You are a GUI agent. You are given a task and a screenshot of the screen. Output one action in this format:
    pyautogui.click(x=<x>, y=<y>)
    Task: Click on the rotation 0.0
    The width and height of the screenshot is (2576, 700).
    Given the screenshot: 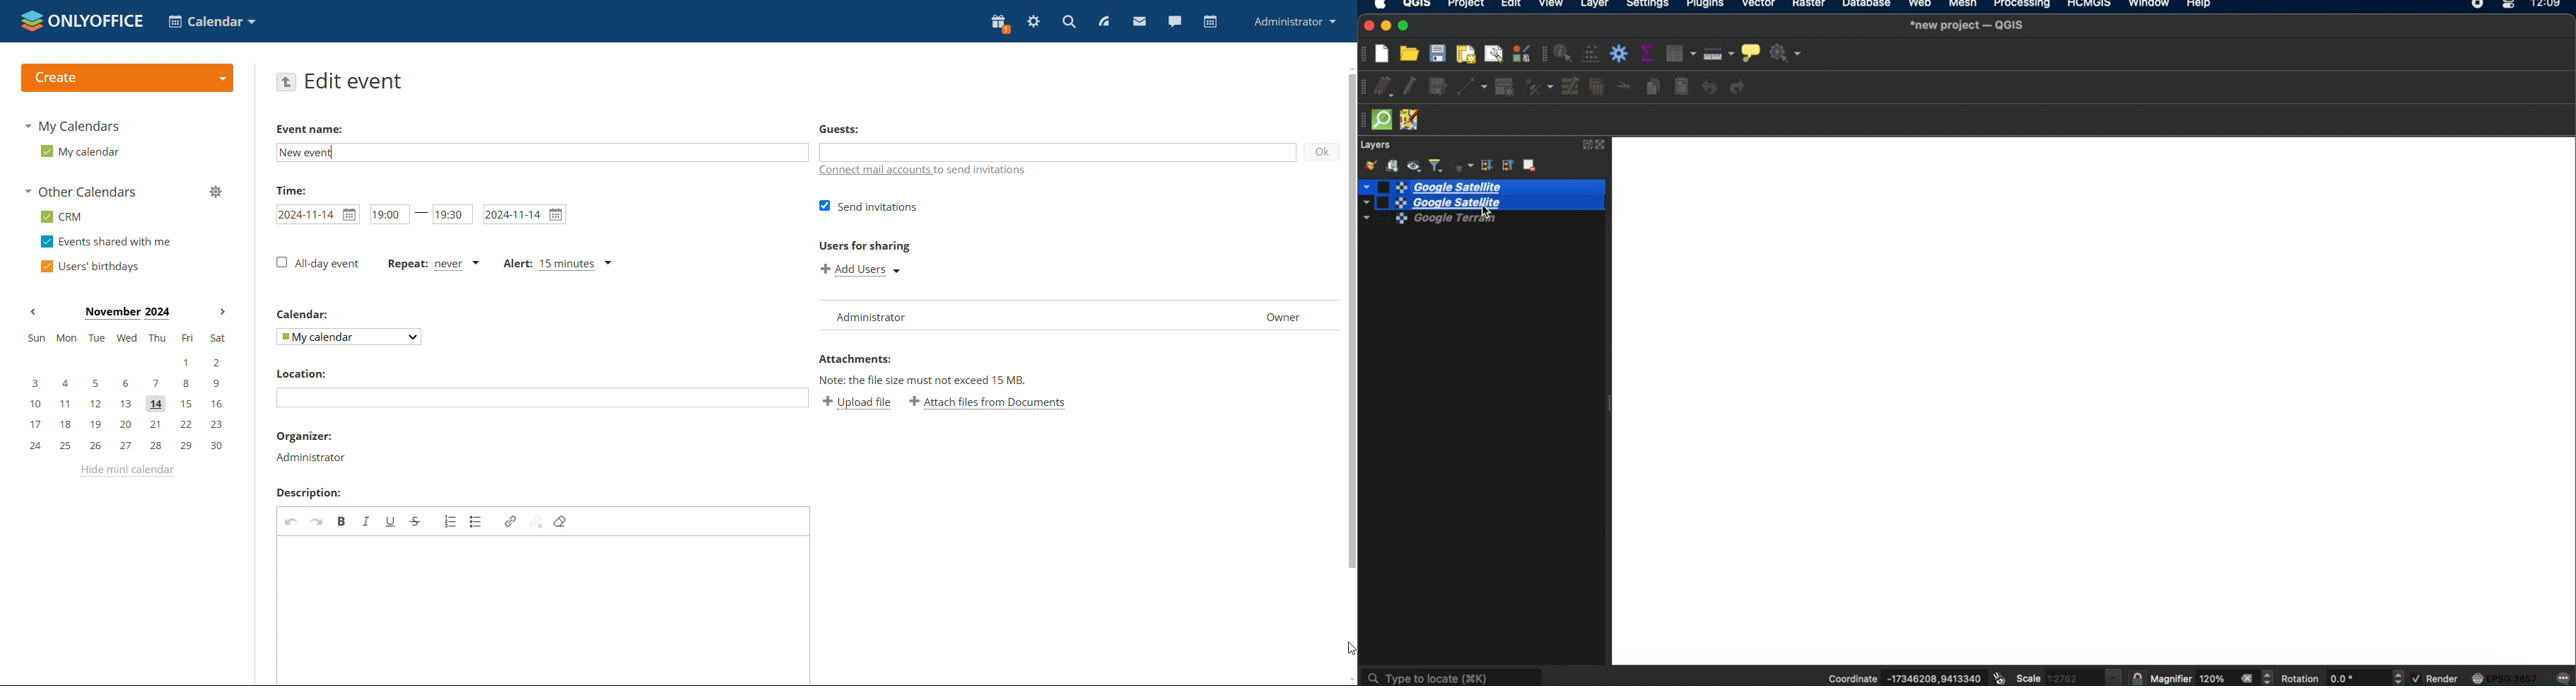 What is the action you would take?
    pyautogui.click(x=2326, y=678)
    